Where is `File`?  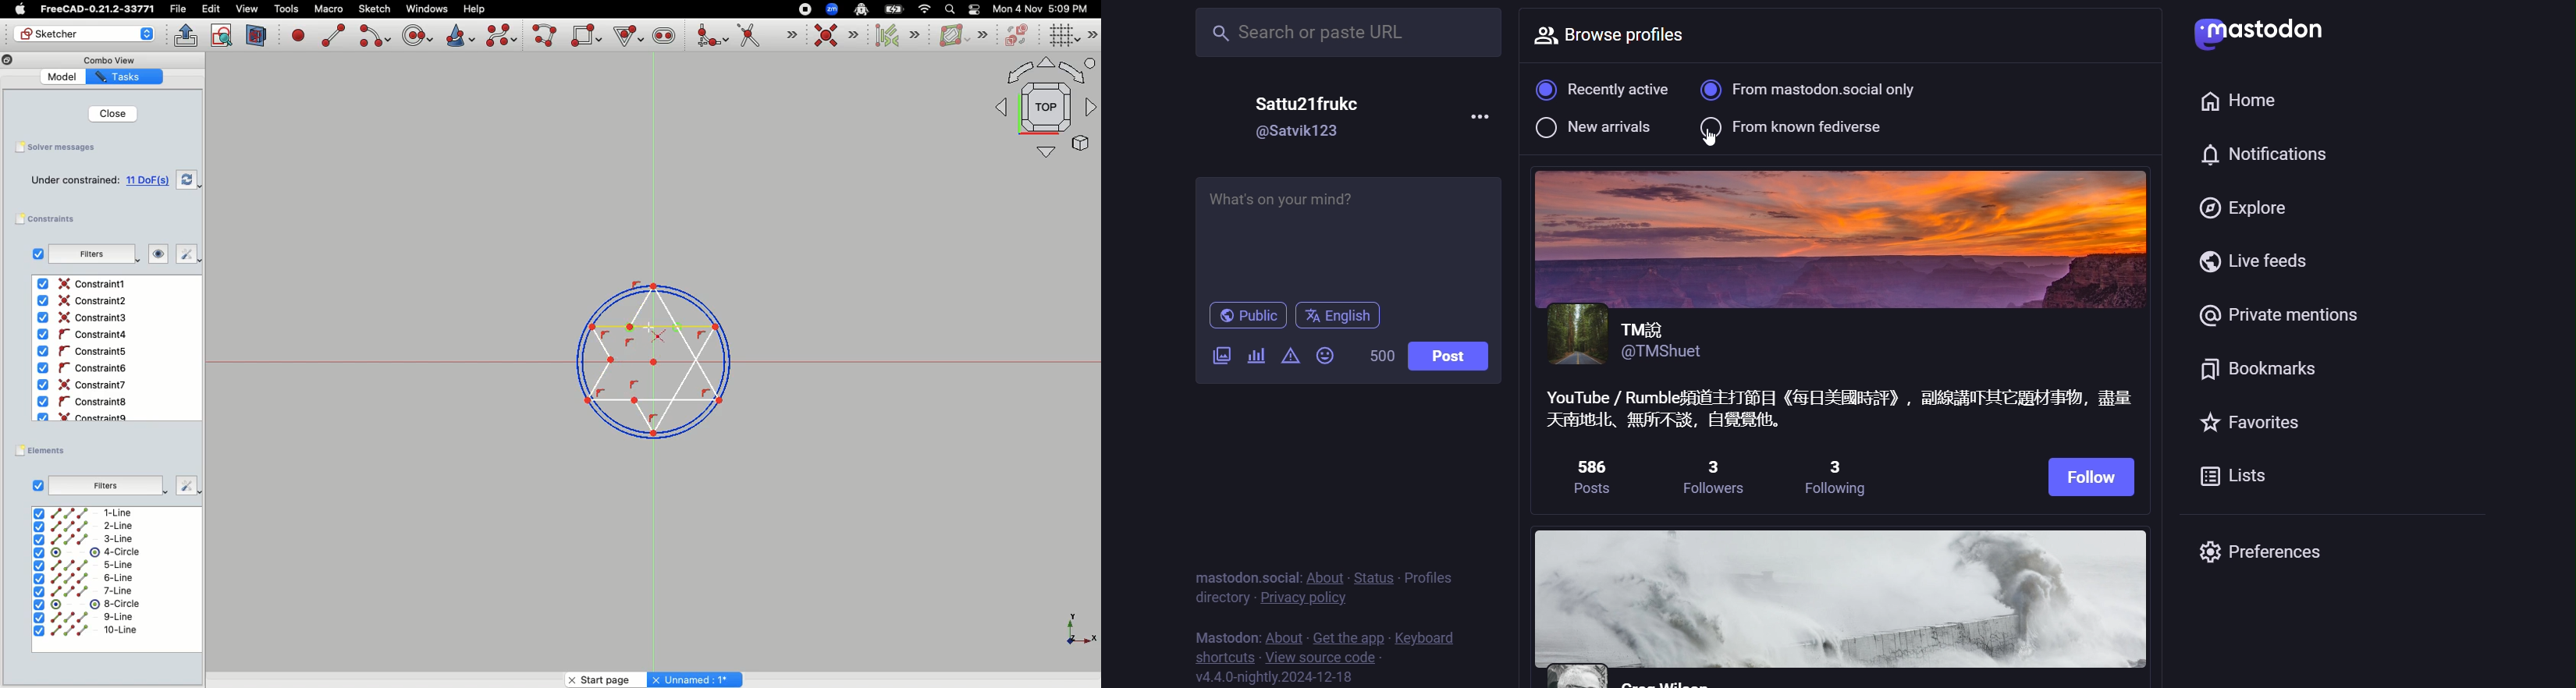 File is located at coordinates (180, 9).